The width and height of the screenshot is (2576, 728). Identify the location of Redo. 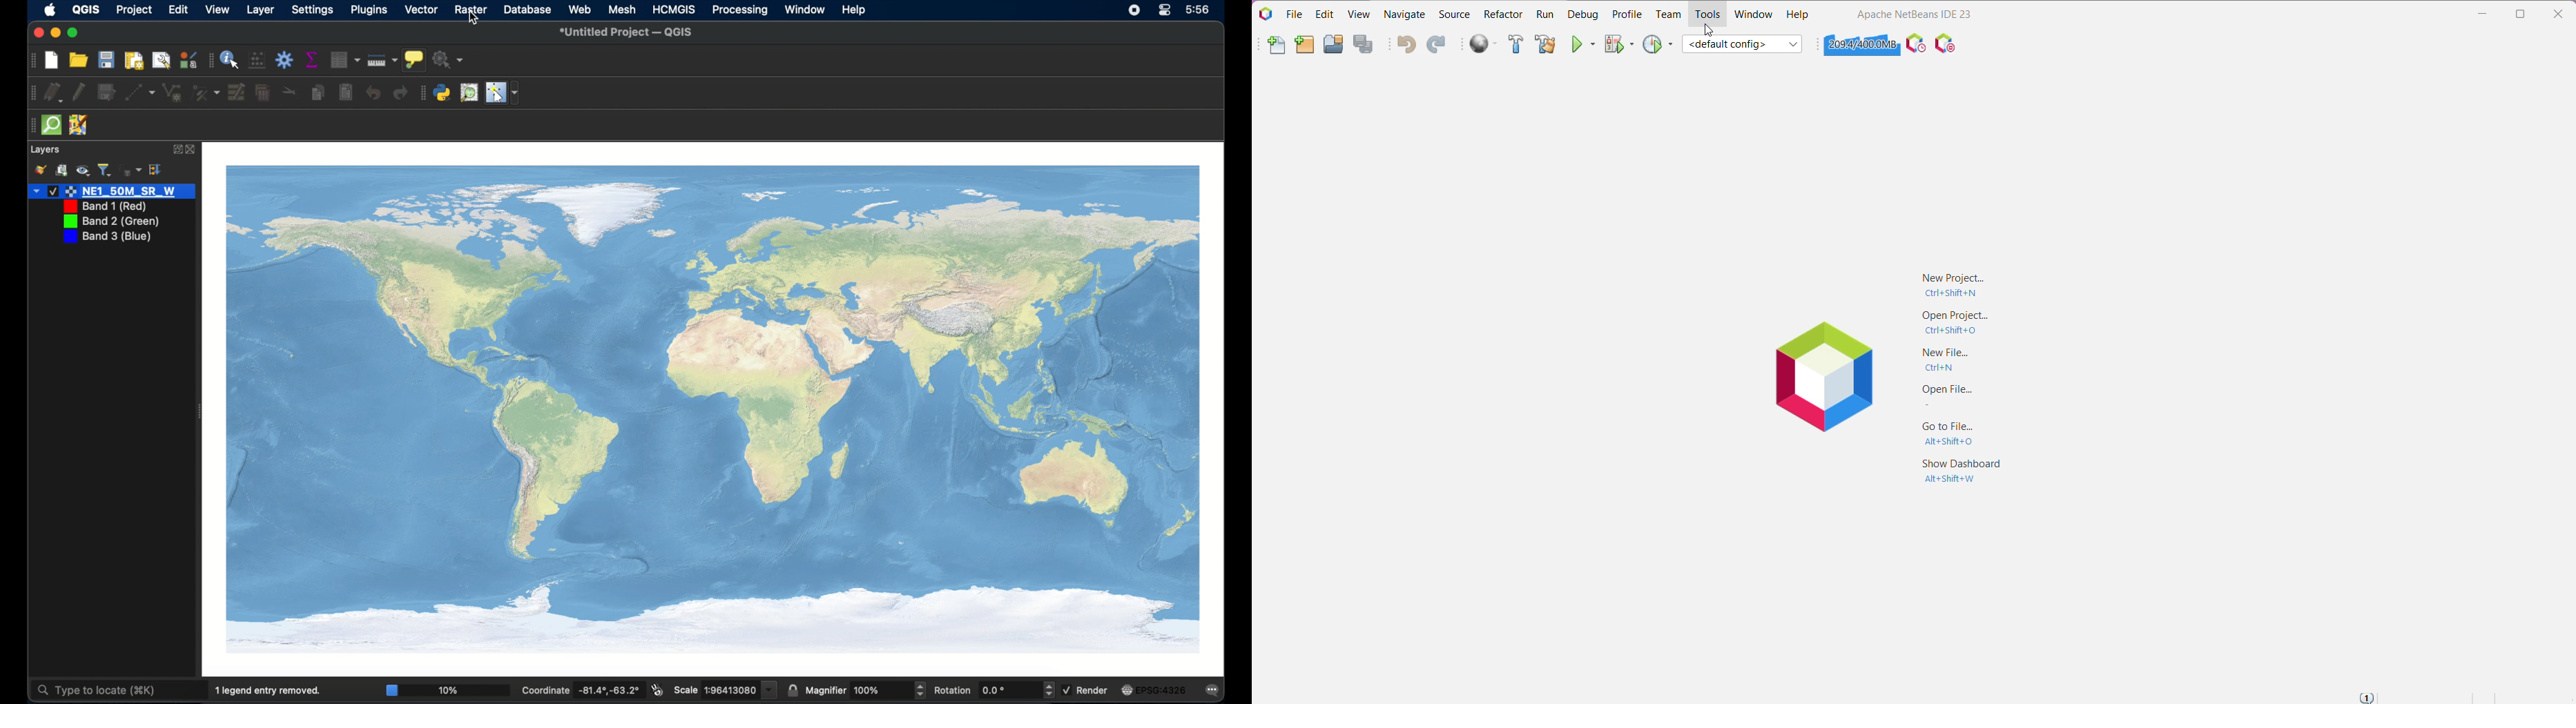
(1437, 46).